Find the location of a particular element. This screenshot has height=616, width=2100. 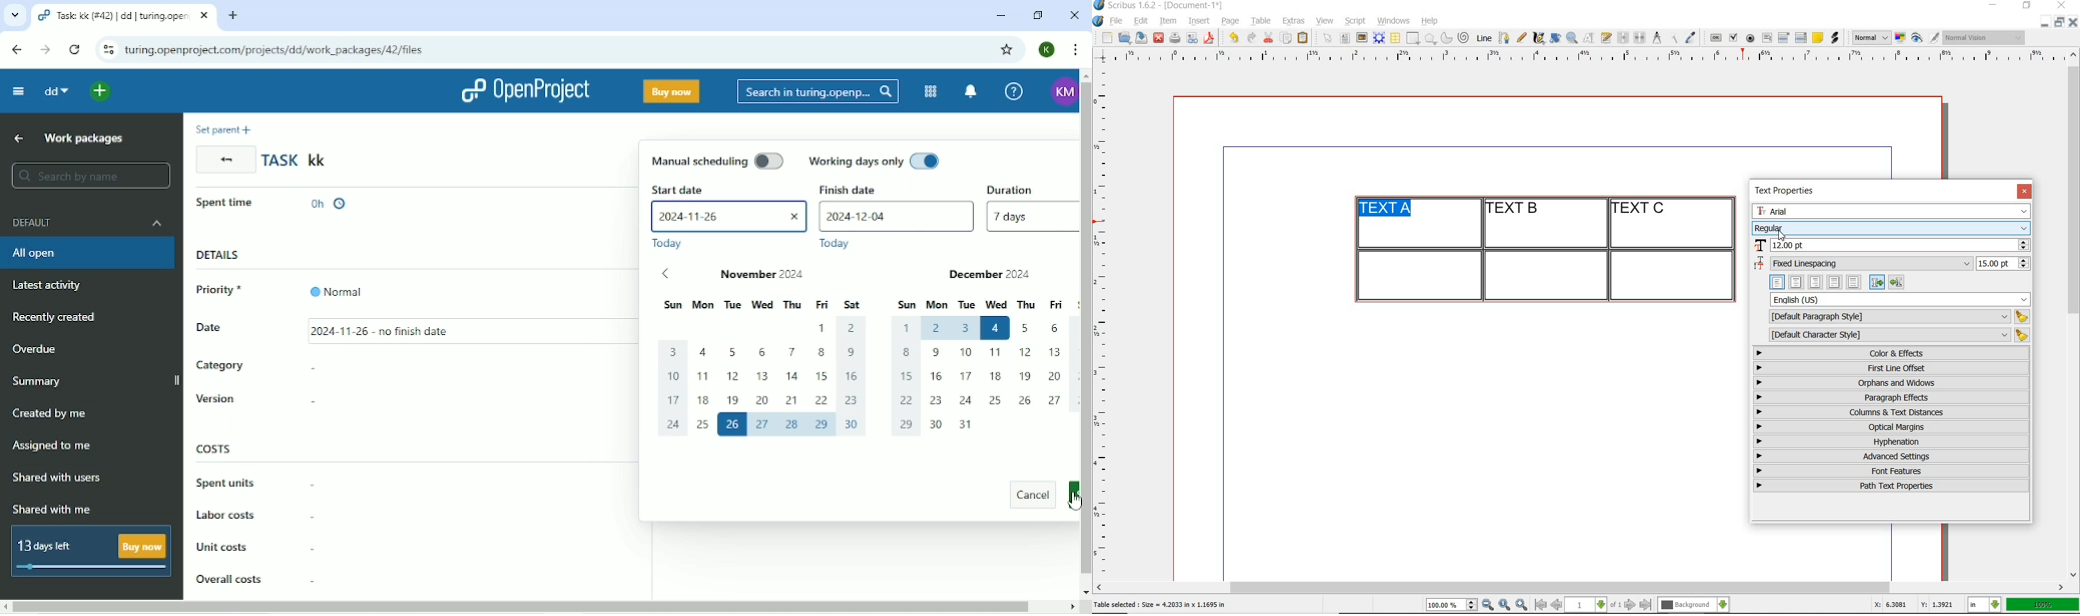

text highlighted is located at coordinates (1385, 209).